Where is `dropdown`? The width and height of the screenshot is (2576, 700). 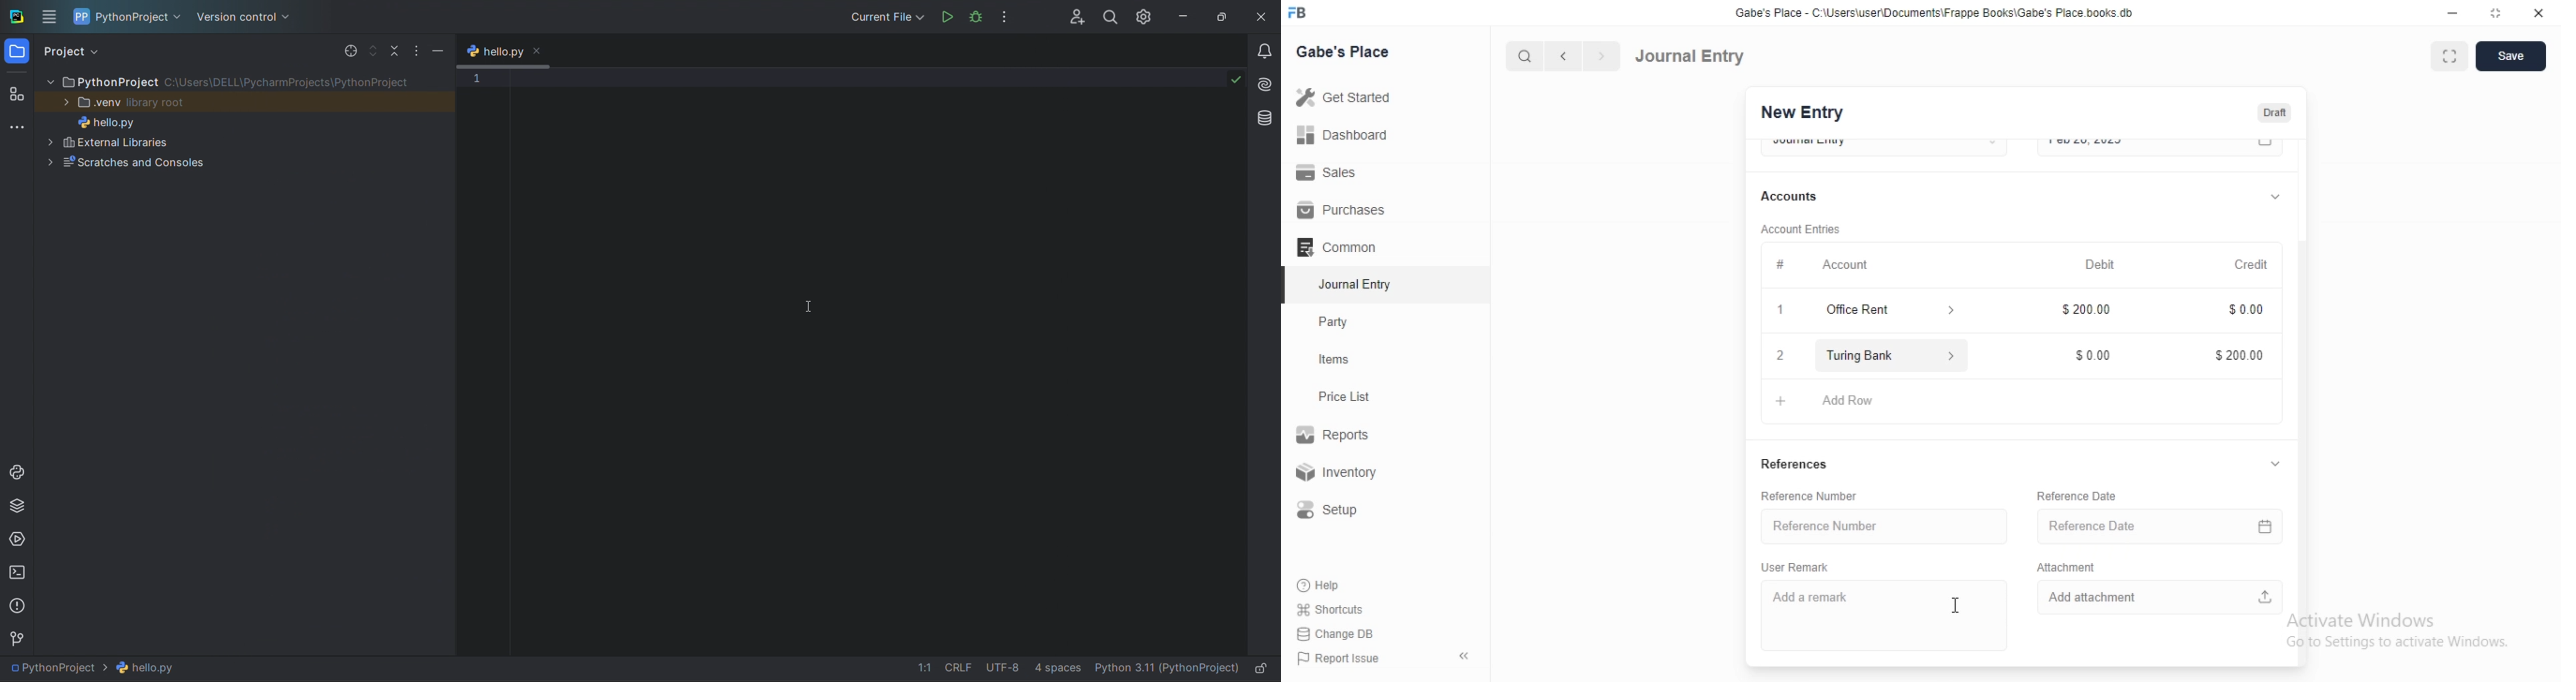
dropdown is located at coordinates (2273, 195).